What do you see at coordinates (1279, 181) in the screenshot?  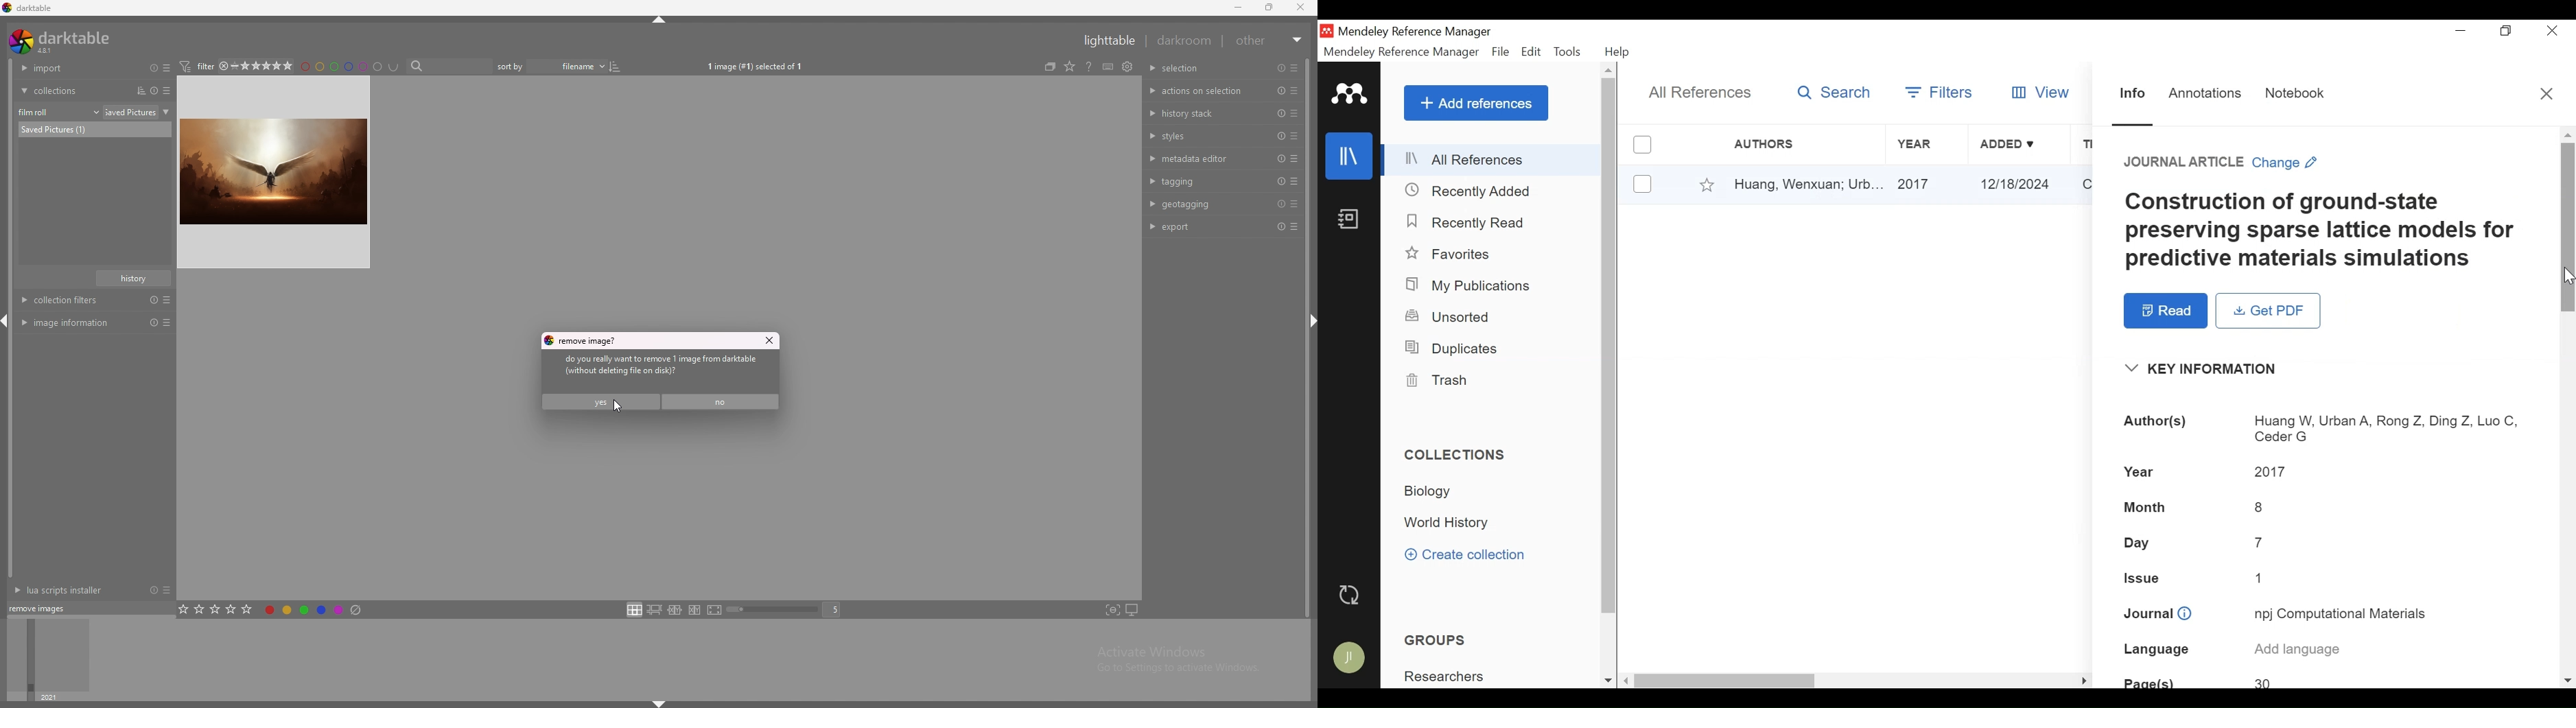 I see `reset` at bounding box center [1279, 181].